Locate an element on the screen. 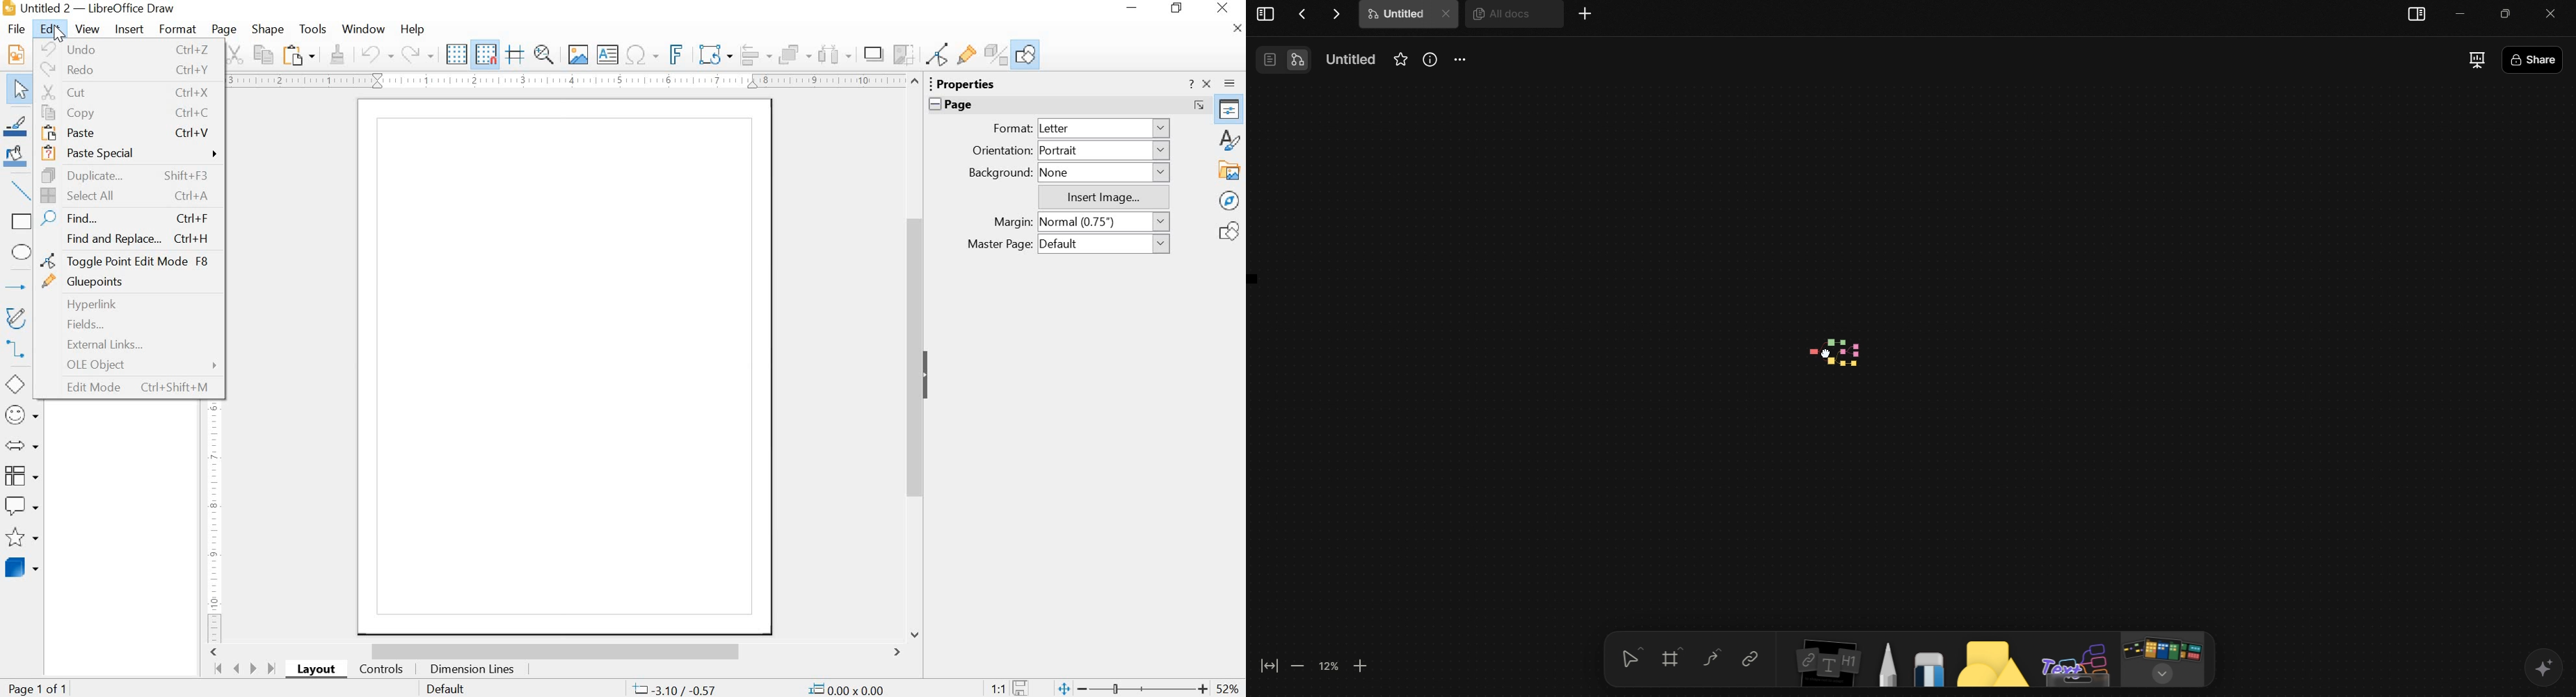  Arrange is located at coordinates (797, 53).